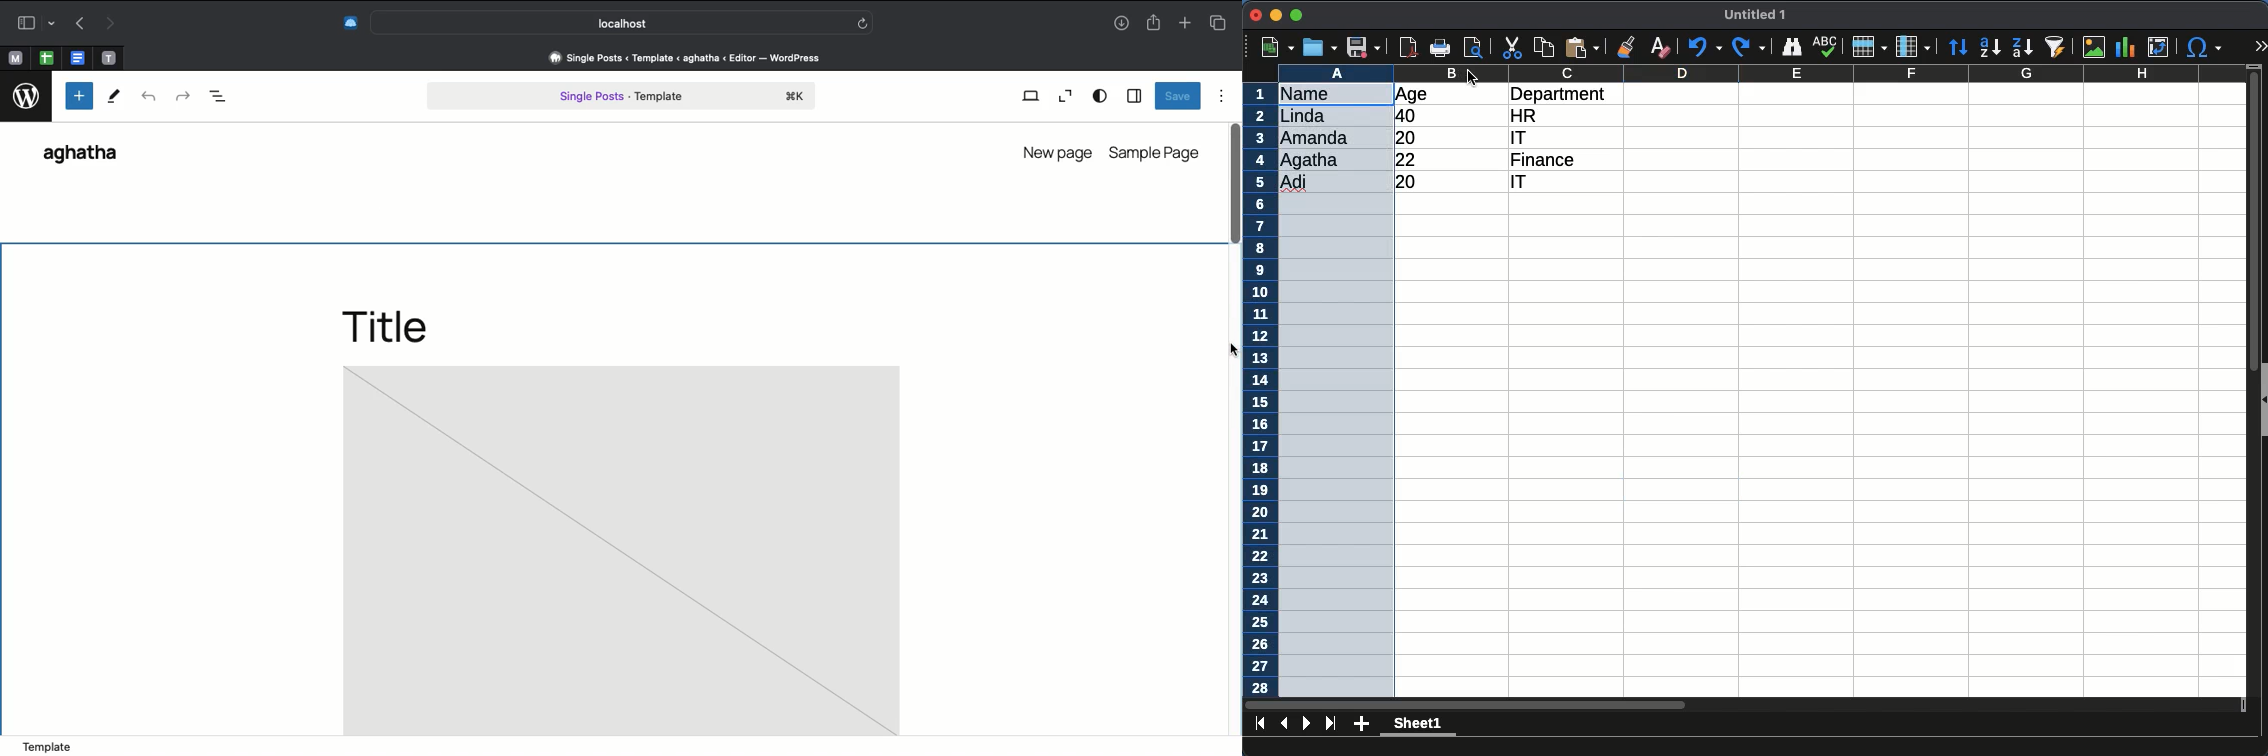  I want to click on finance , so click(1545, 160).